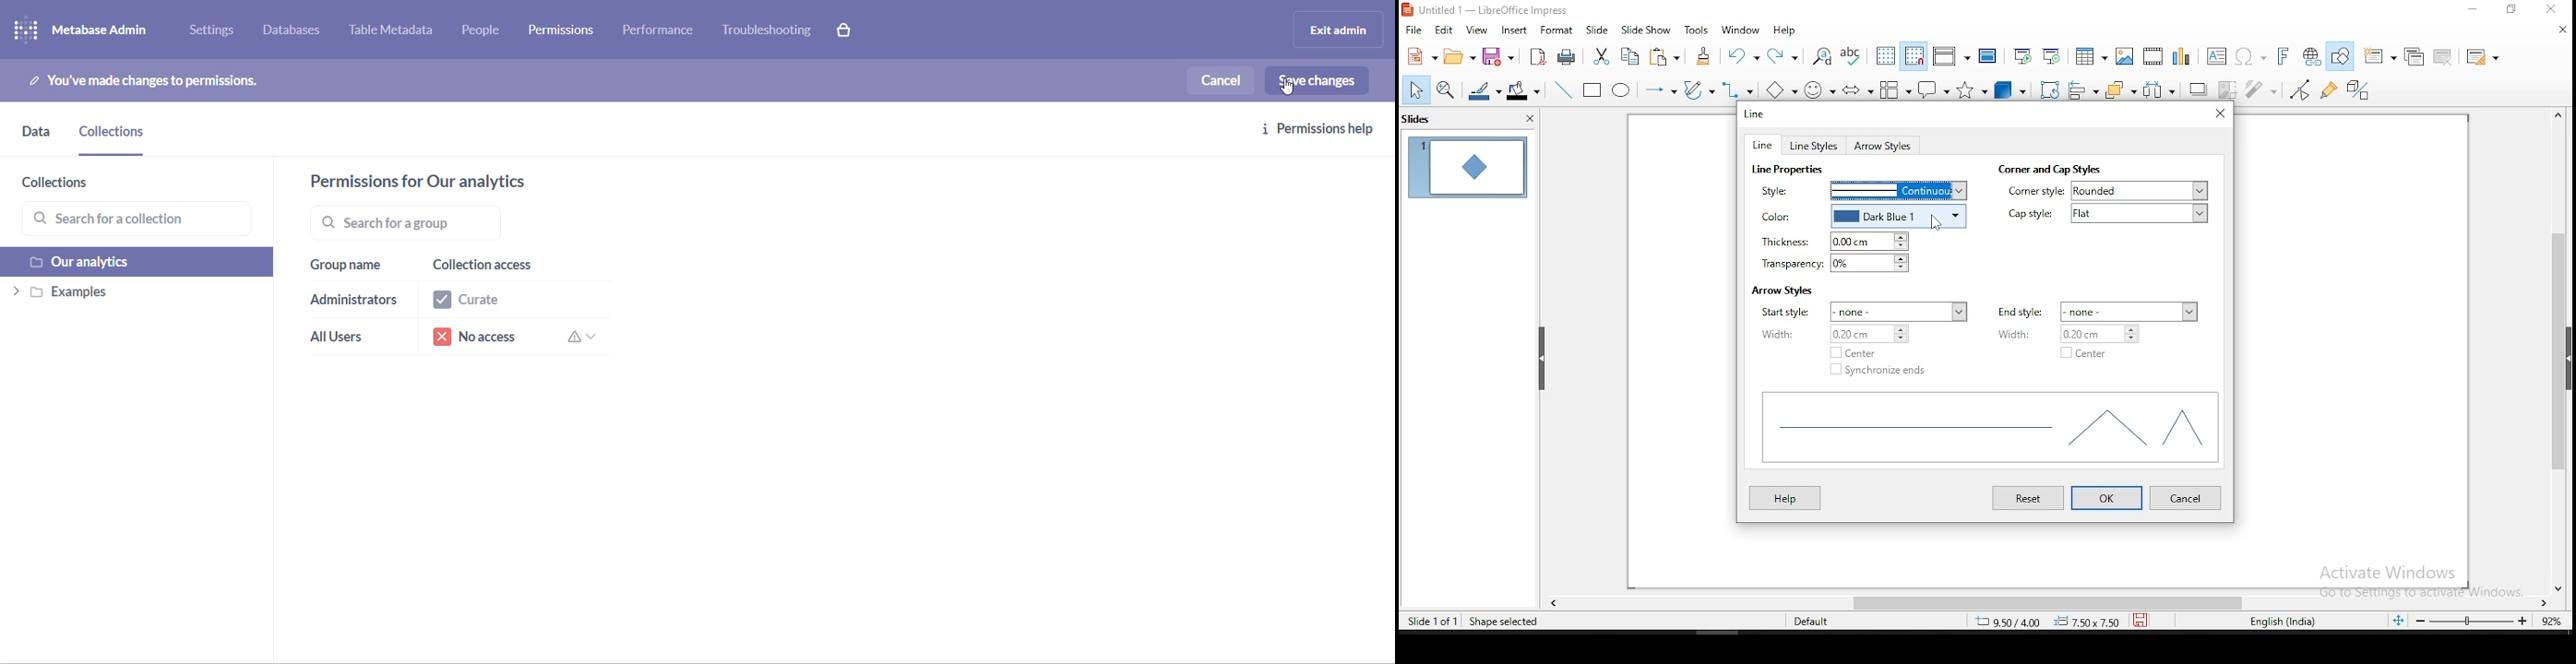 The image size is (2576, 672). Describe the element at coordinates (2160, 89) in the screenshot. I see `distribute` at that location.